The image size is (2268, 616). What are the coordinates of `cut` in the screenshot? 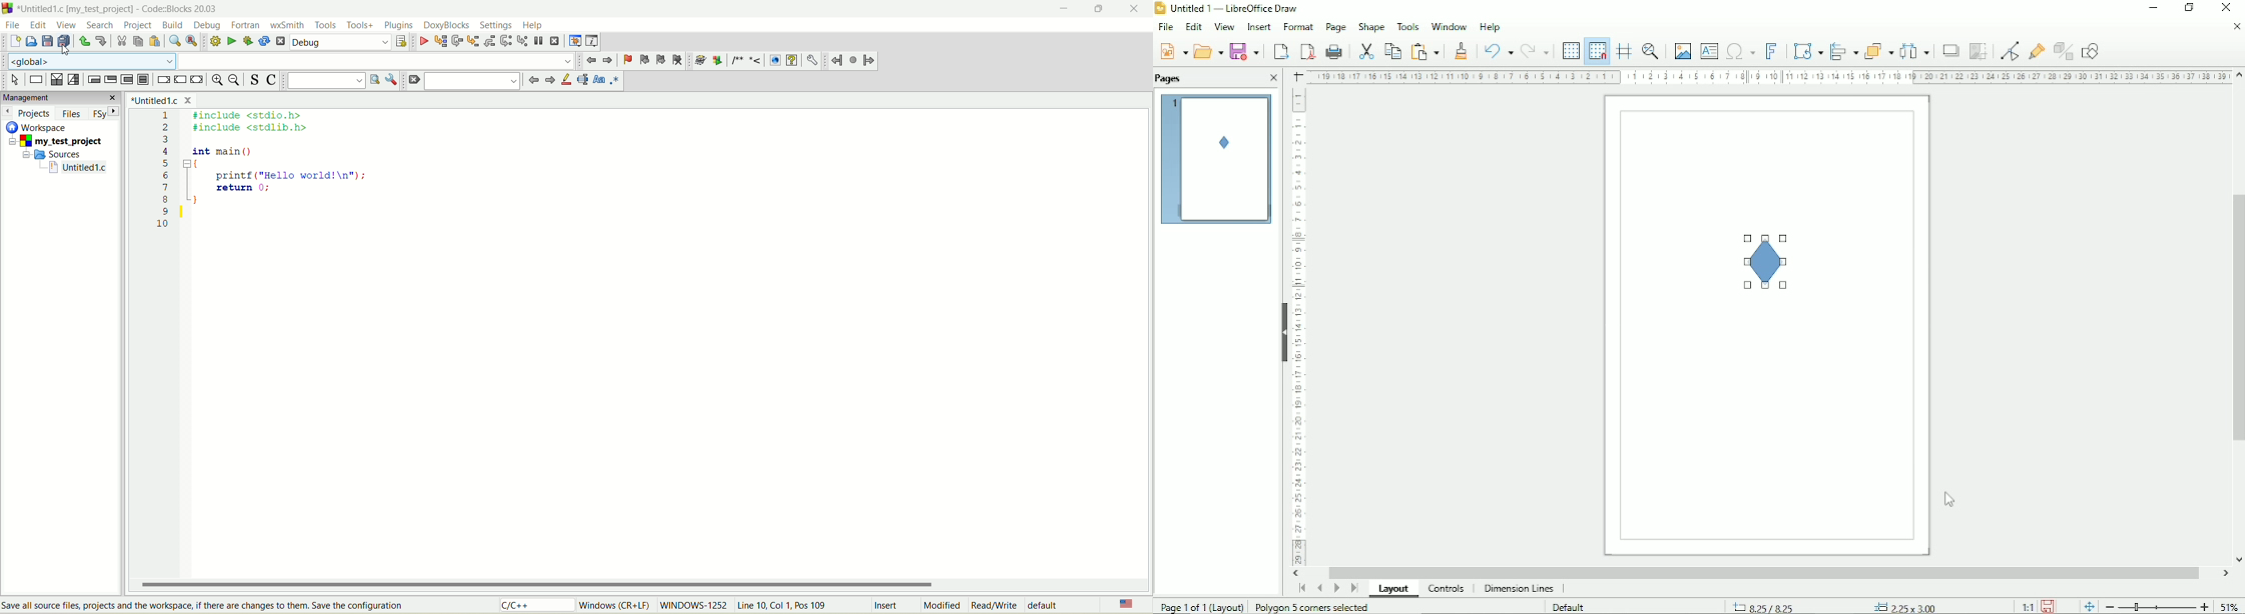 It's located at (122, 42).